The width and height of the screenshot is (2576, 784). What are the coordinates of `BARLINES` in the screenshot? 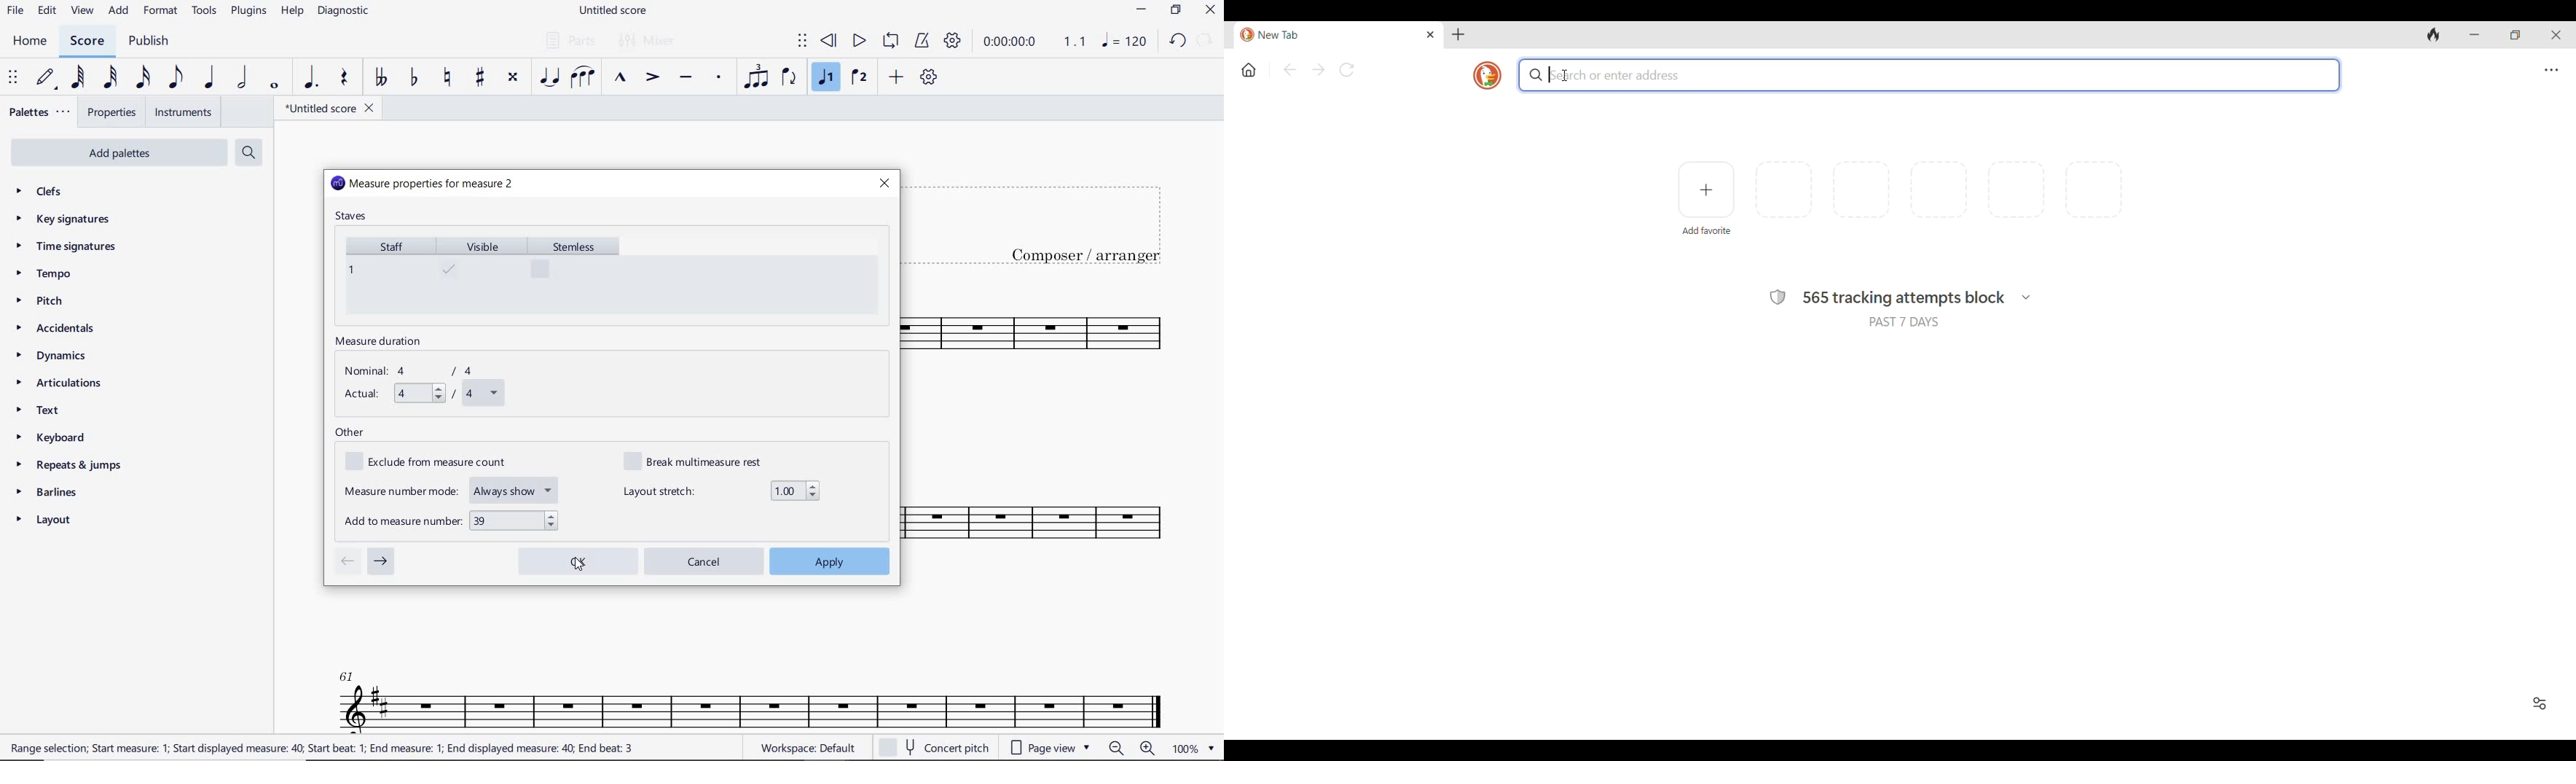 It's located at (52, 495).